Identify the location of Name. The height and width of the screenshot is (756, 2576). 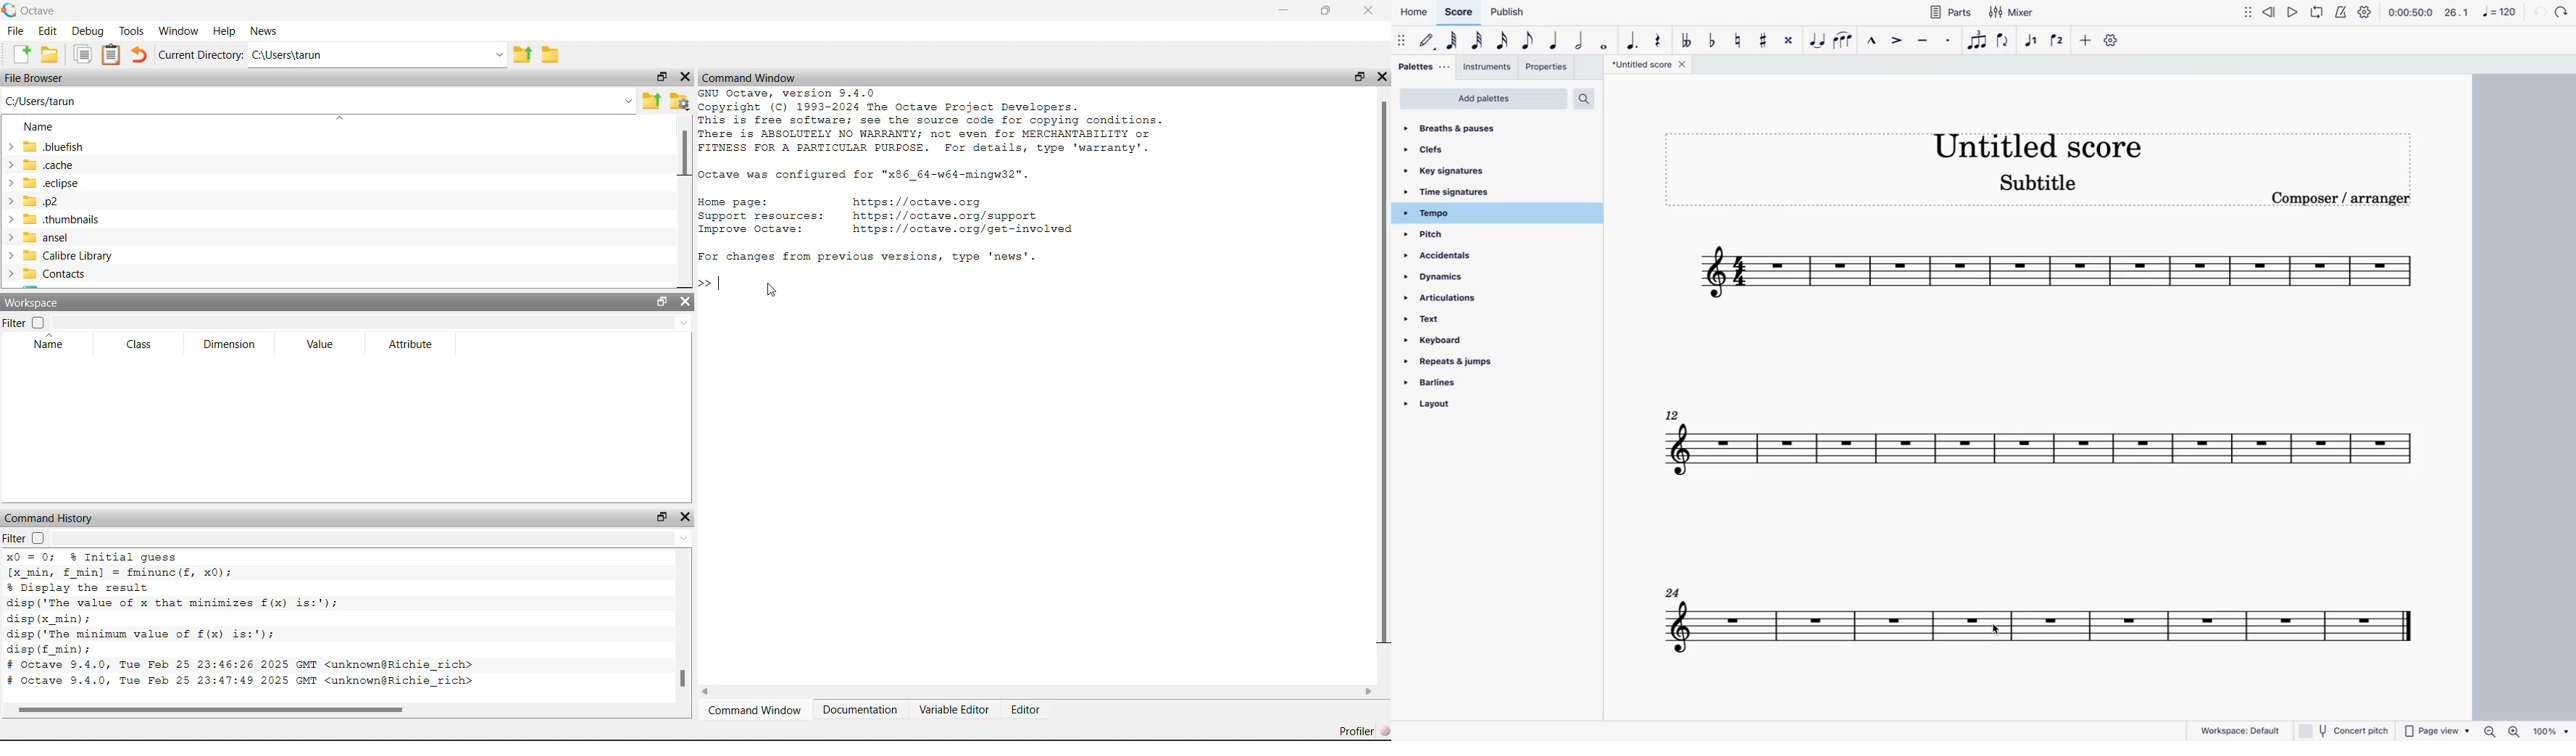
(42, 125).